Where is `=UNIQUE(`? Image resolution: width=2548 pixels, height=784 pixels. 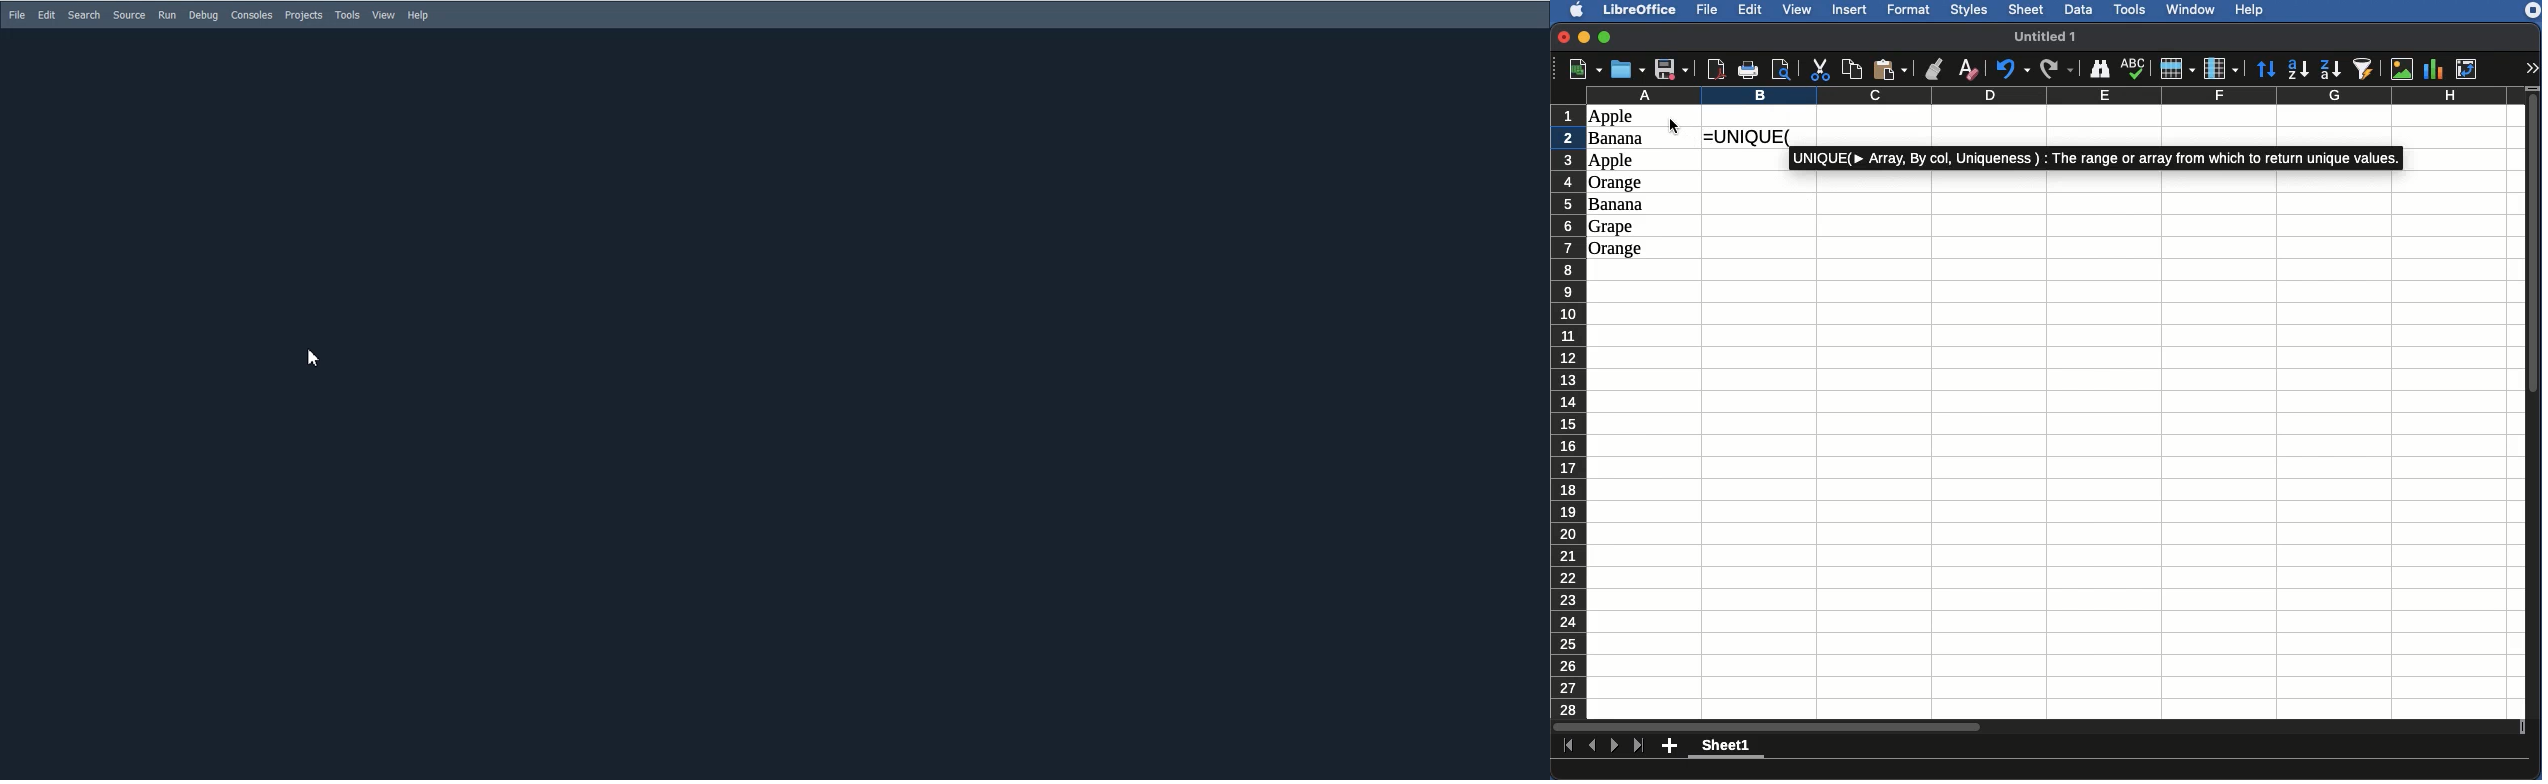 =UNIQUE( is located at coordinates (1751, 137).